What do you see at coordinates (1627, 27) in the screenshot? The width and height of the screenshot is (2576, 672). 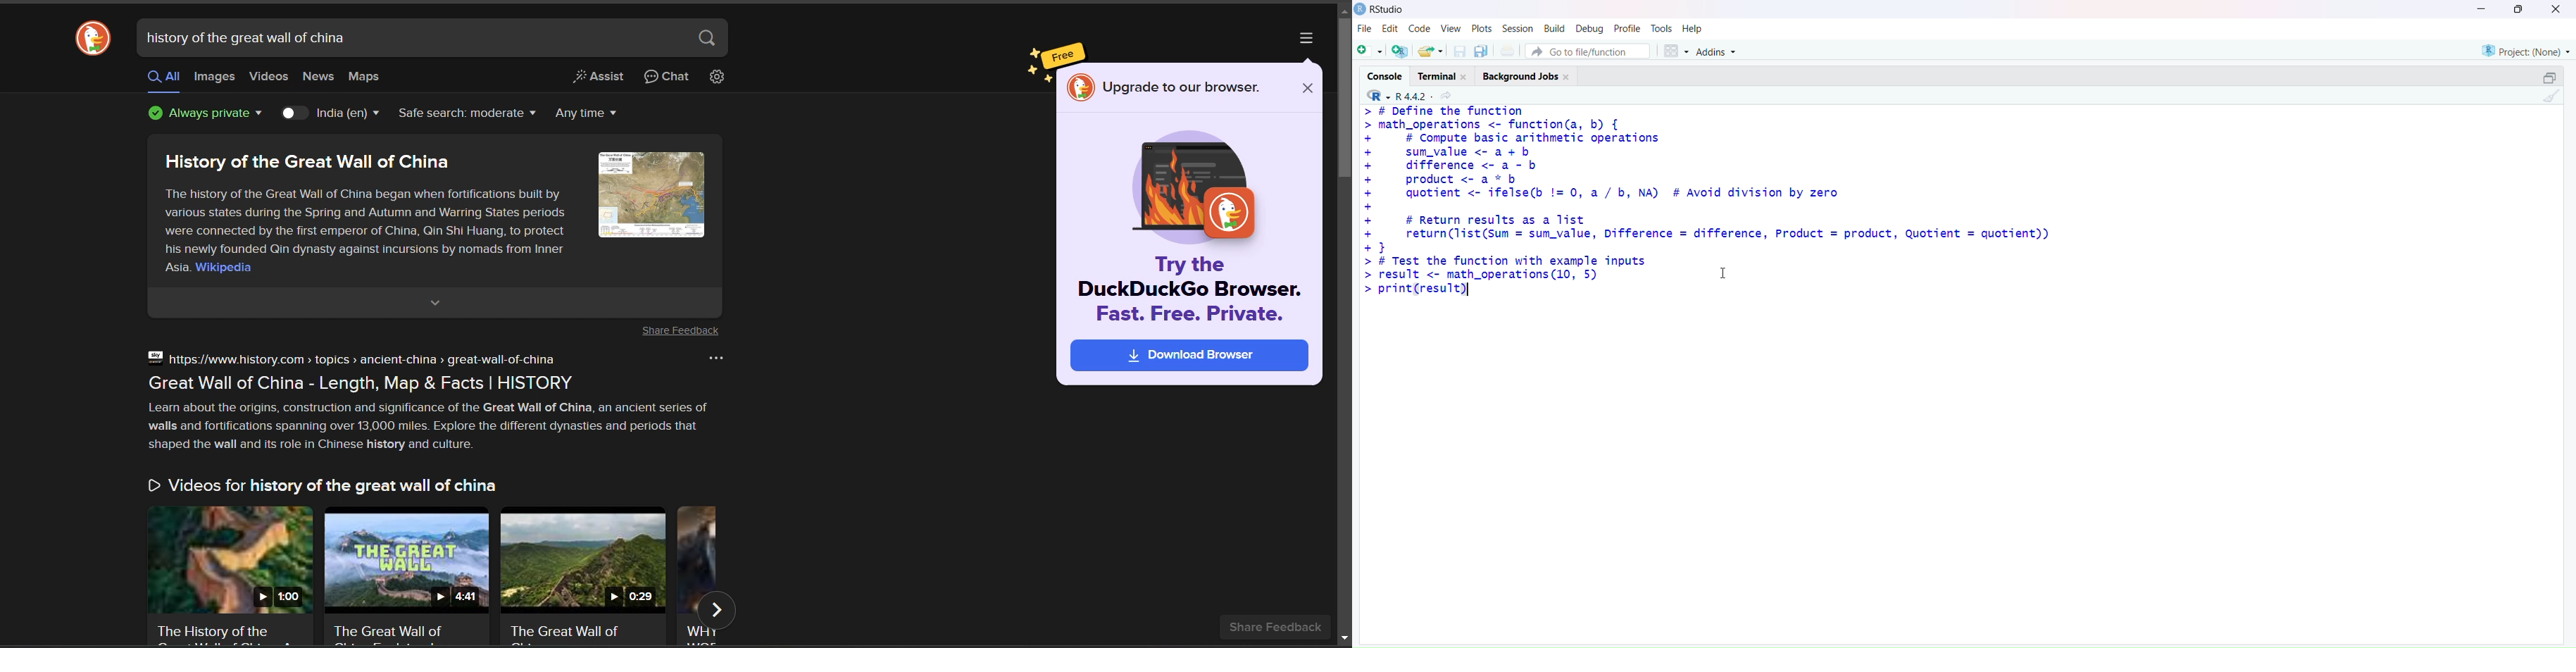 I see `Profile` at bounding box center [1627, 27].